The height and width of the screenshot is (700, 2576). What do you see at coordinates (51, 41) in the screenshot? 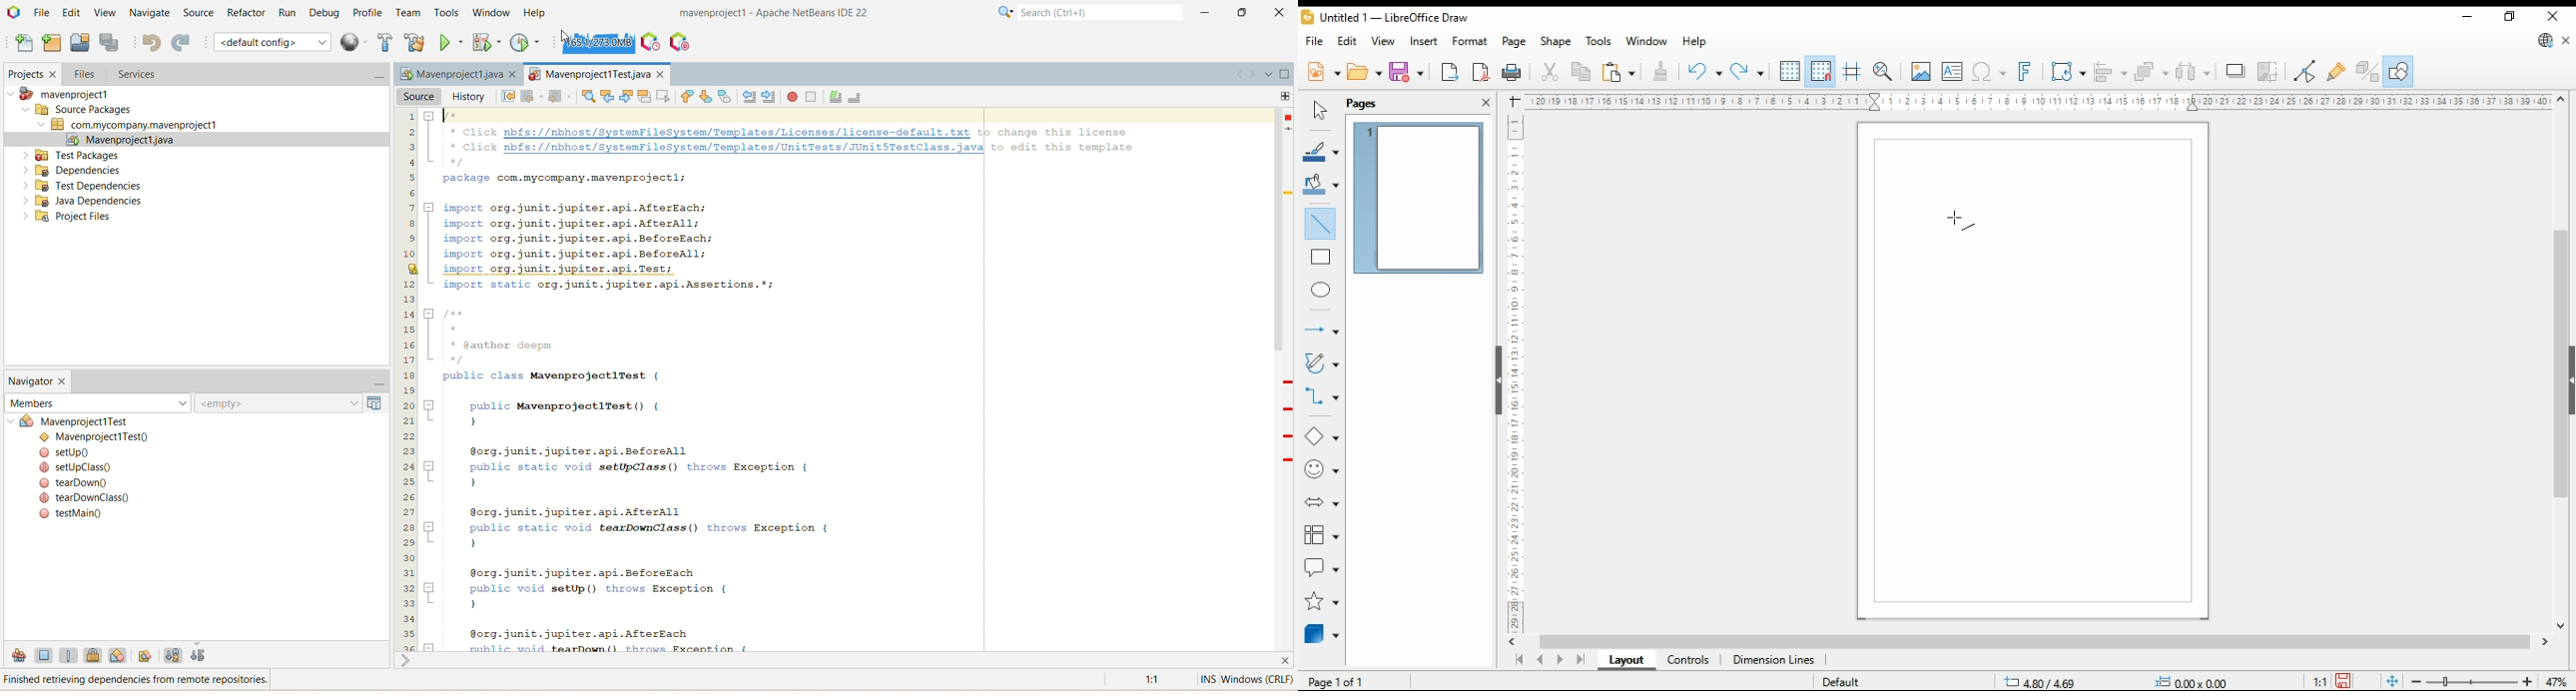
I see `new project` at bounding box center [51, 41].